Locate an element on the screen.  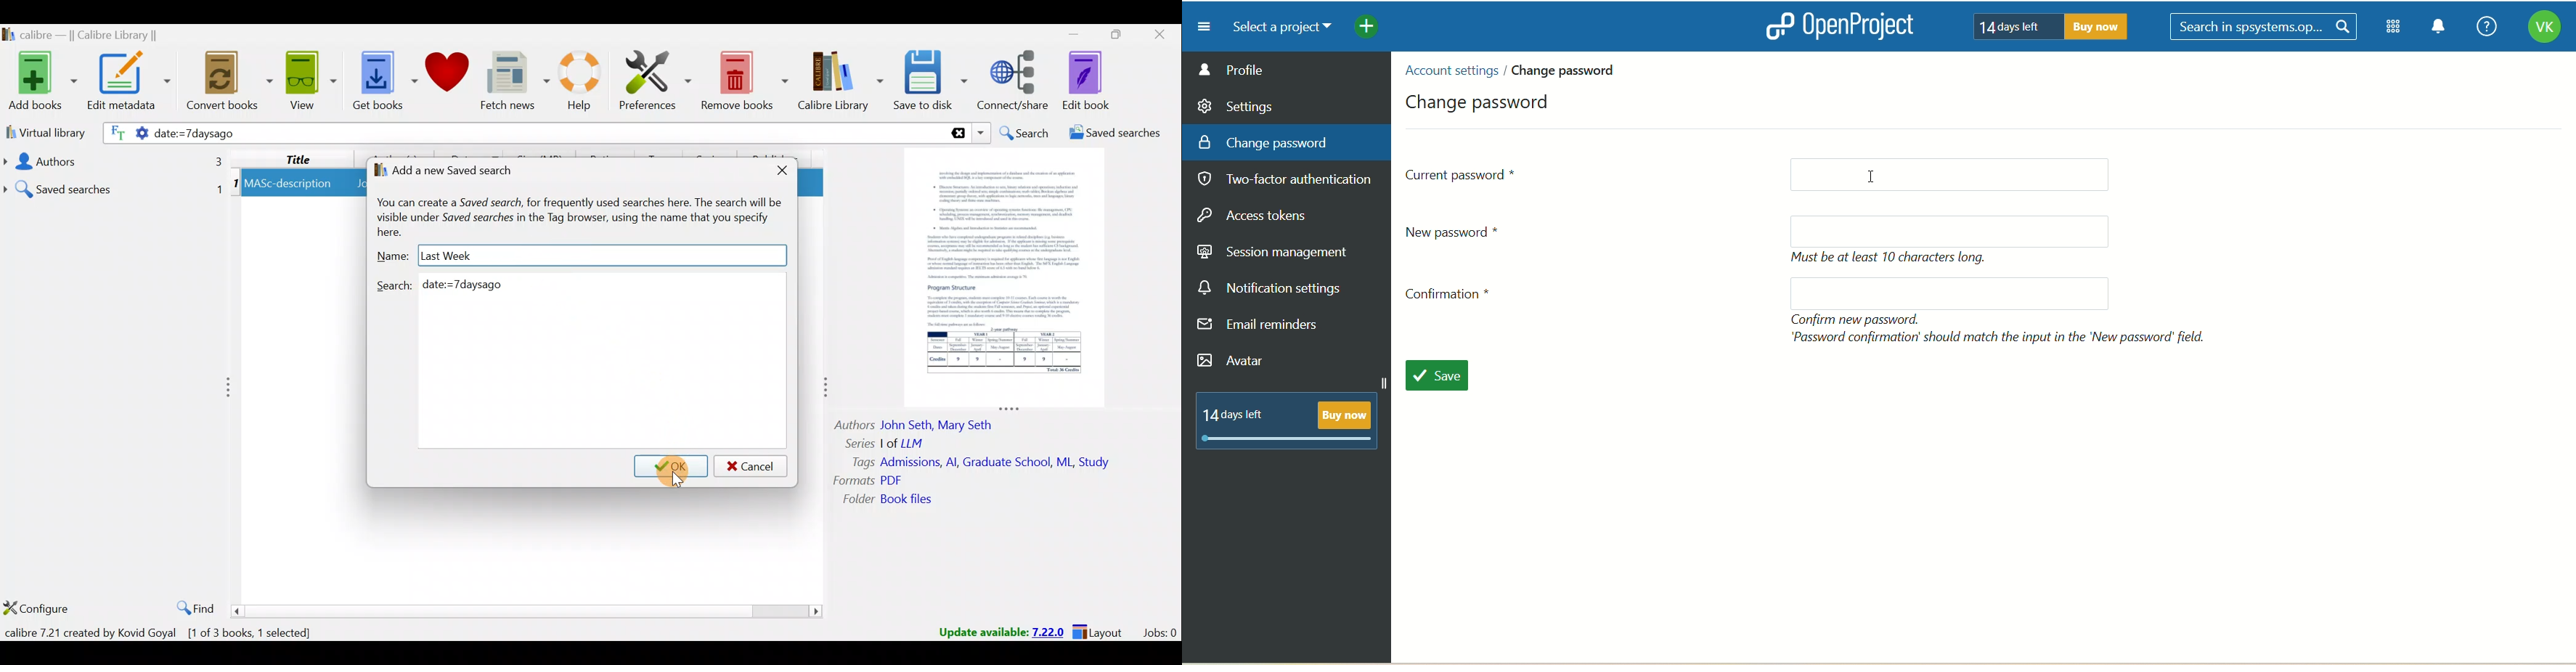
new password is located at coordinates (1459, 231).